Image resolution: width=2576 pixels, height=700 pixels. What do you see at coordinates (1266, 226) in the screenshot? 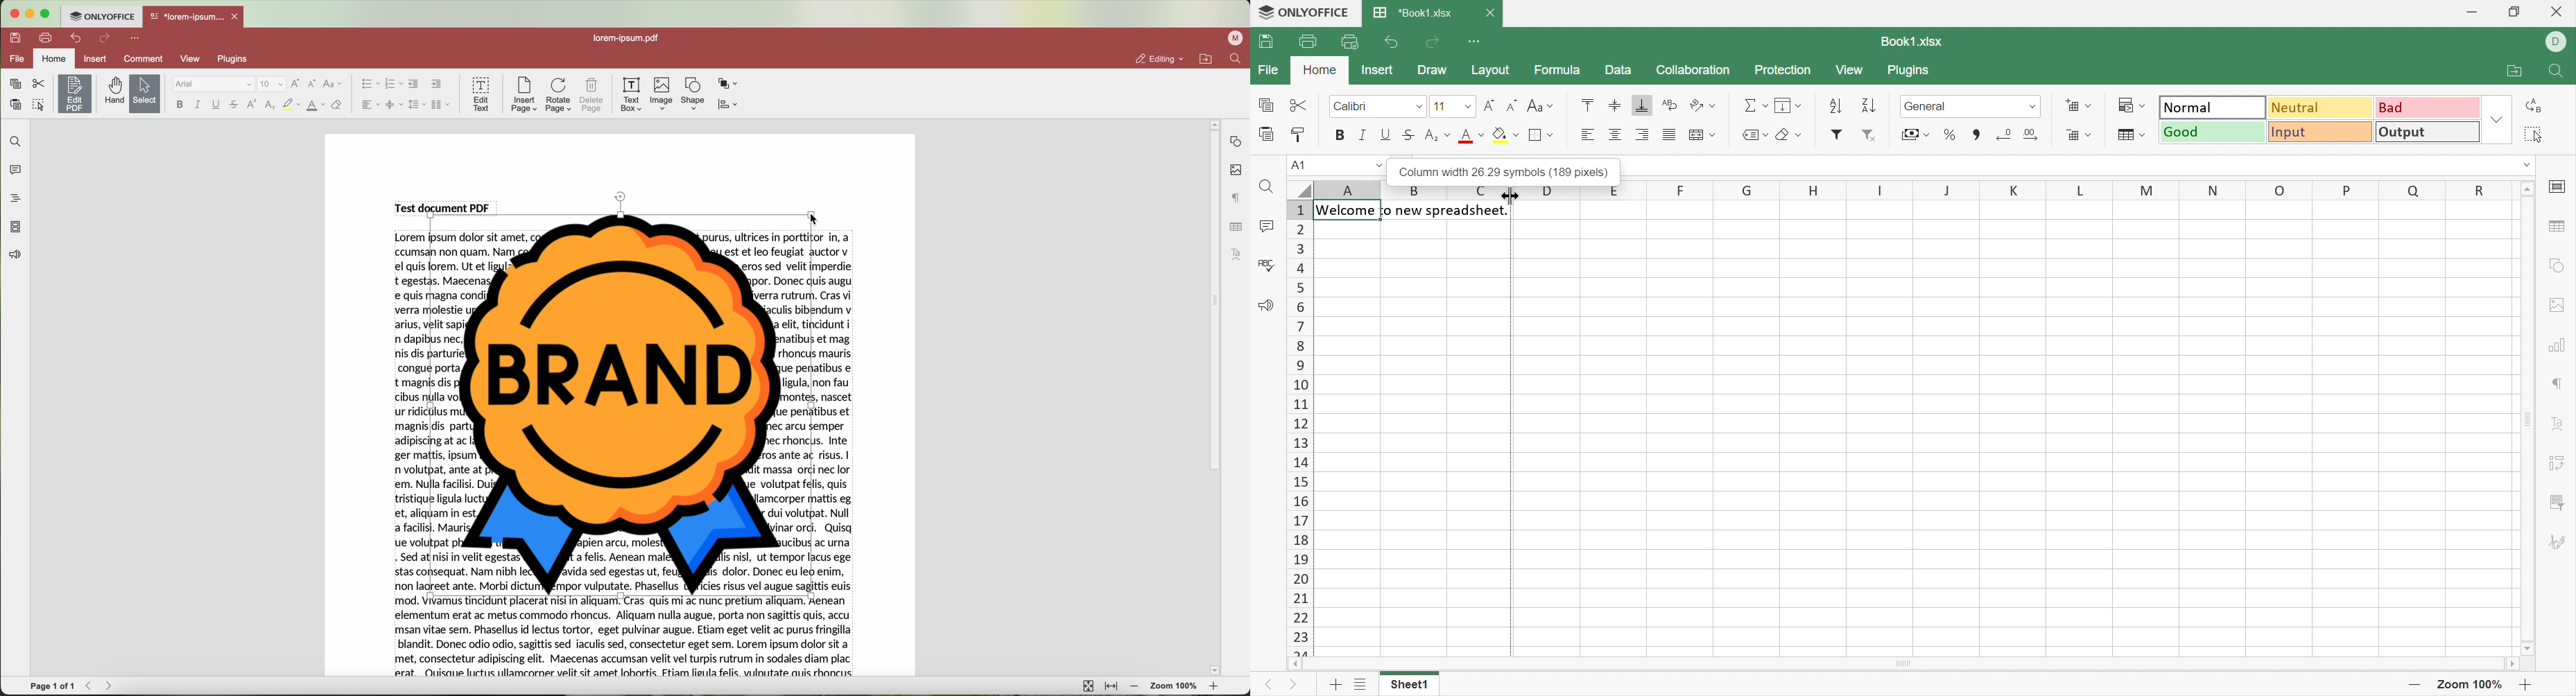
I see `Comments` at bounding box center [1266, 226].